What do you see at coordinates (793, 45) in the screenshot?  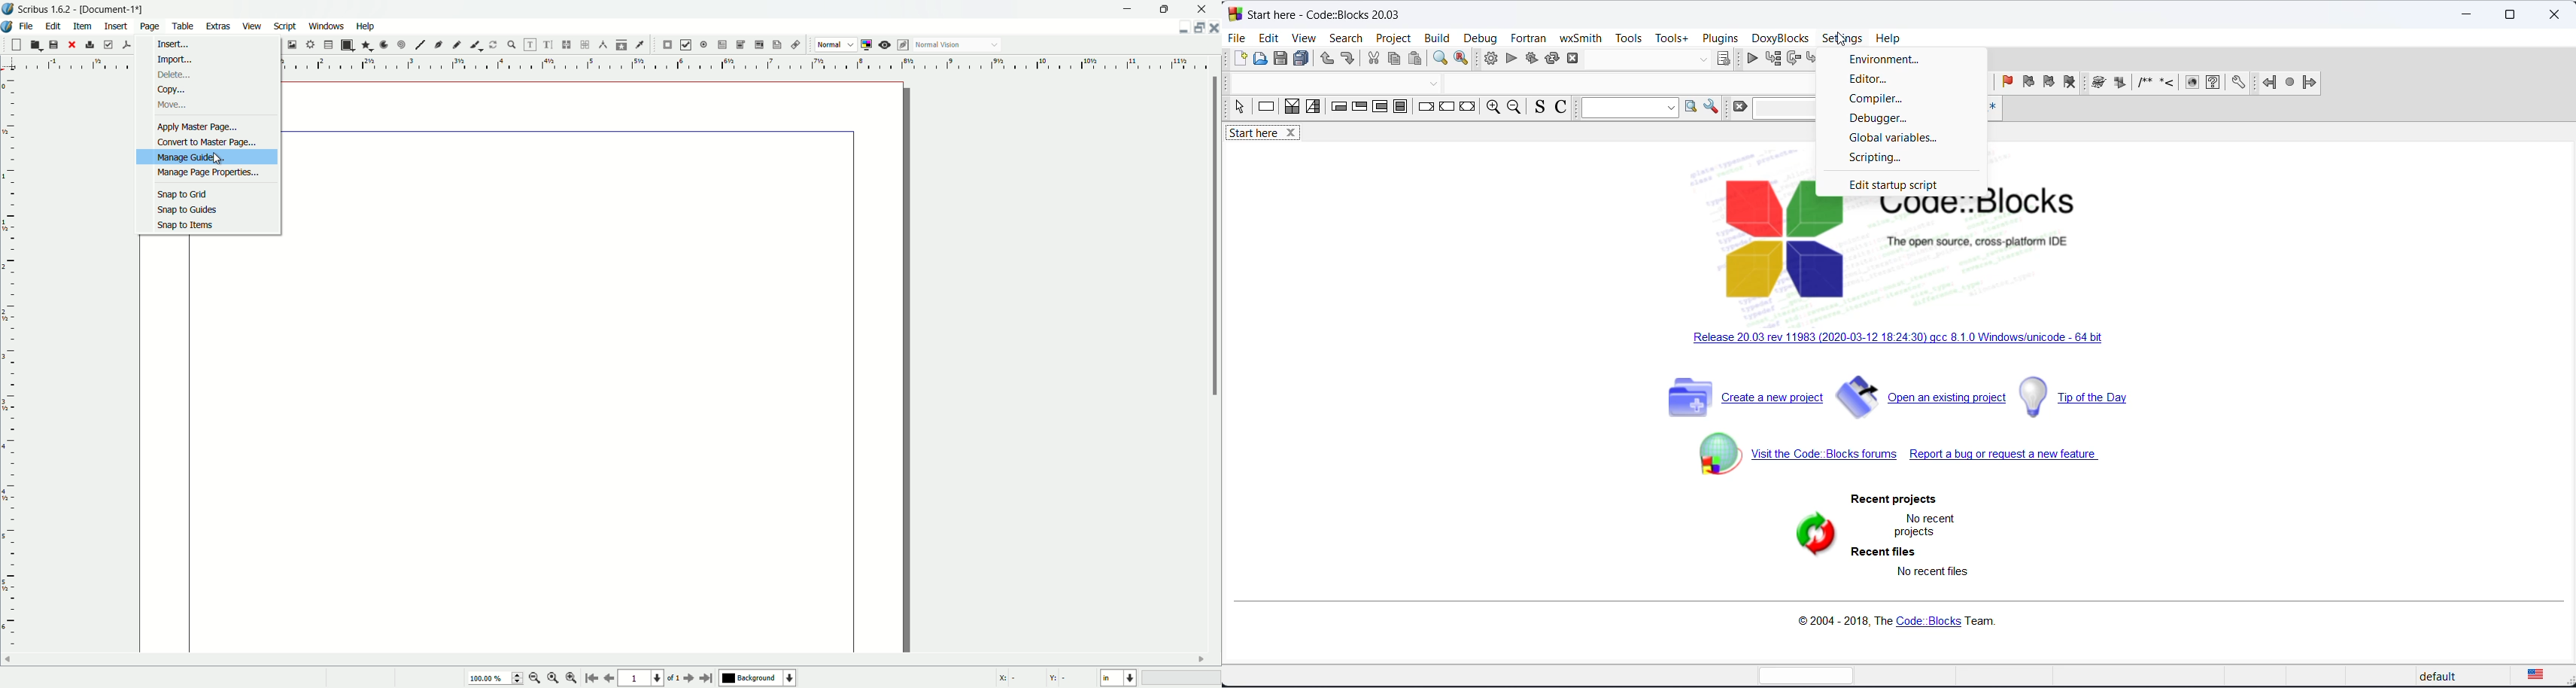 I see `link annotation` at bounding box center [793, 45].